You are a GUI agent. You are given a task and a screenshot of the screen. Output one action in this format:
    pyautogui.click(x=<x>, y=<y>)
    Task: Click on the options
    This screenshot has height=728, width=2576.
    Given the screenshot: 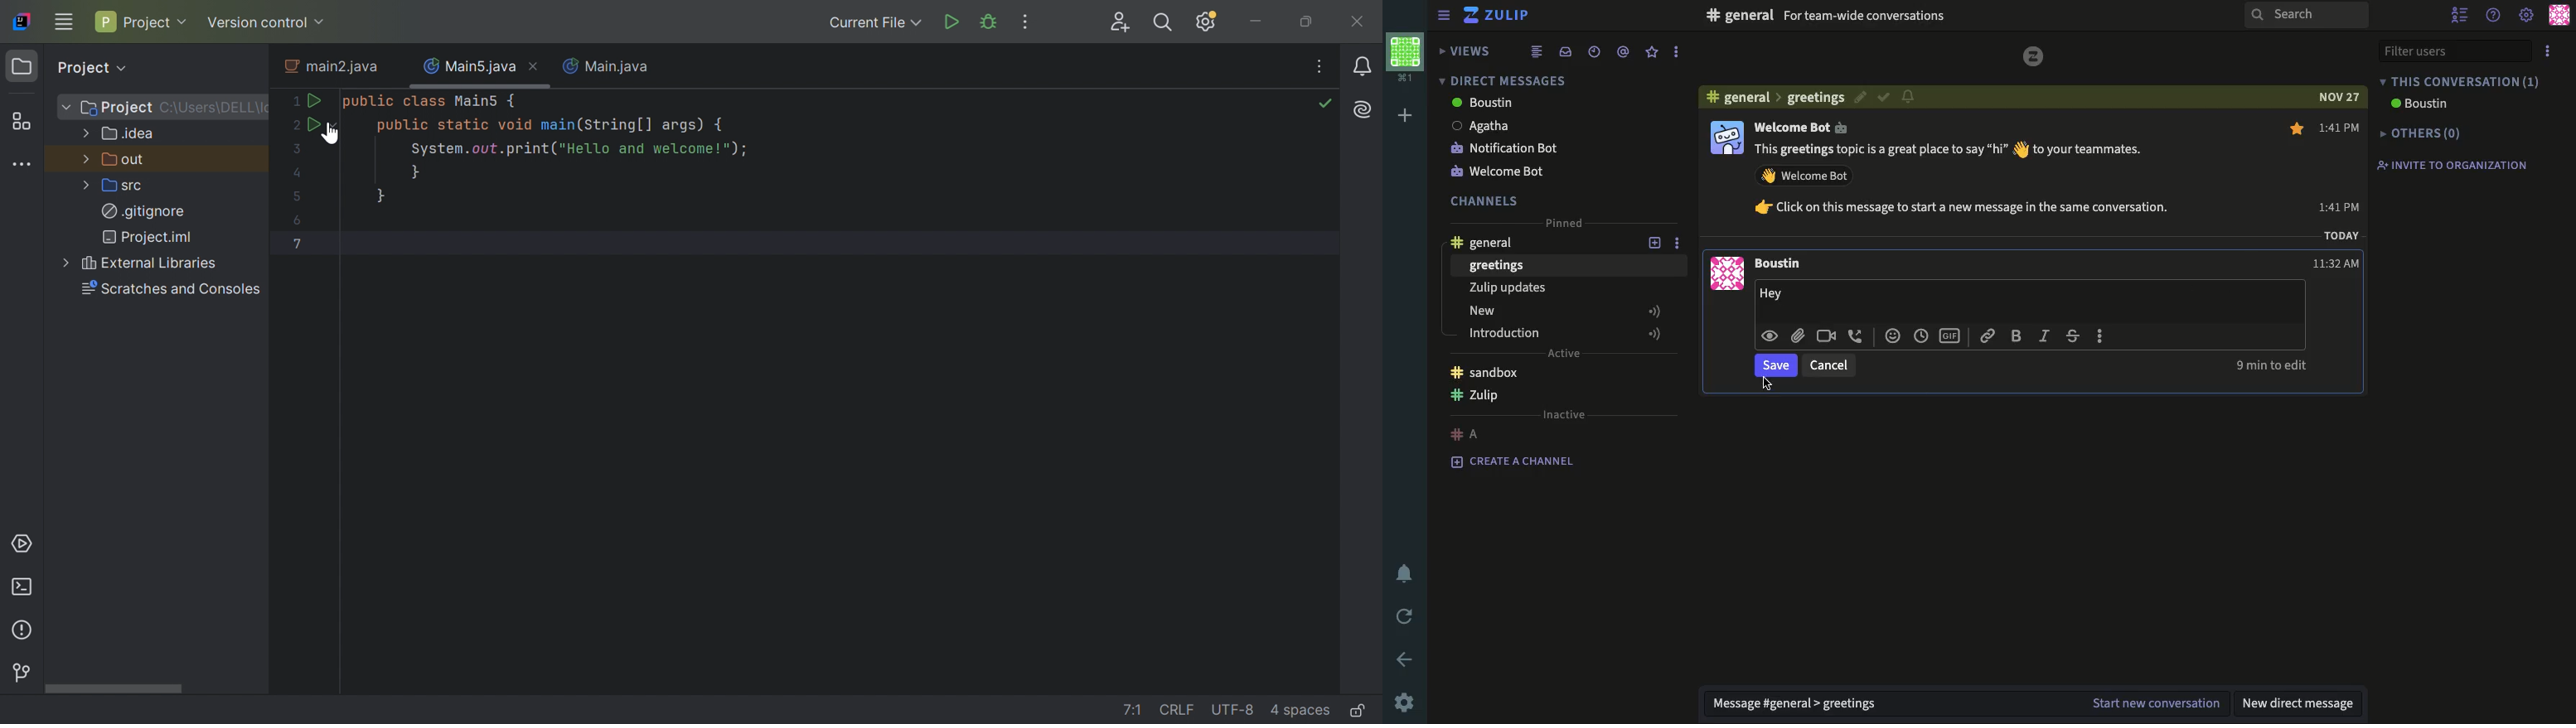 What is the action you would take?
    pyautogui.click(x=1677, y=52)
    